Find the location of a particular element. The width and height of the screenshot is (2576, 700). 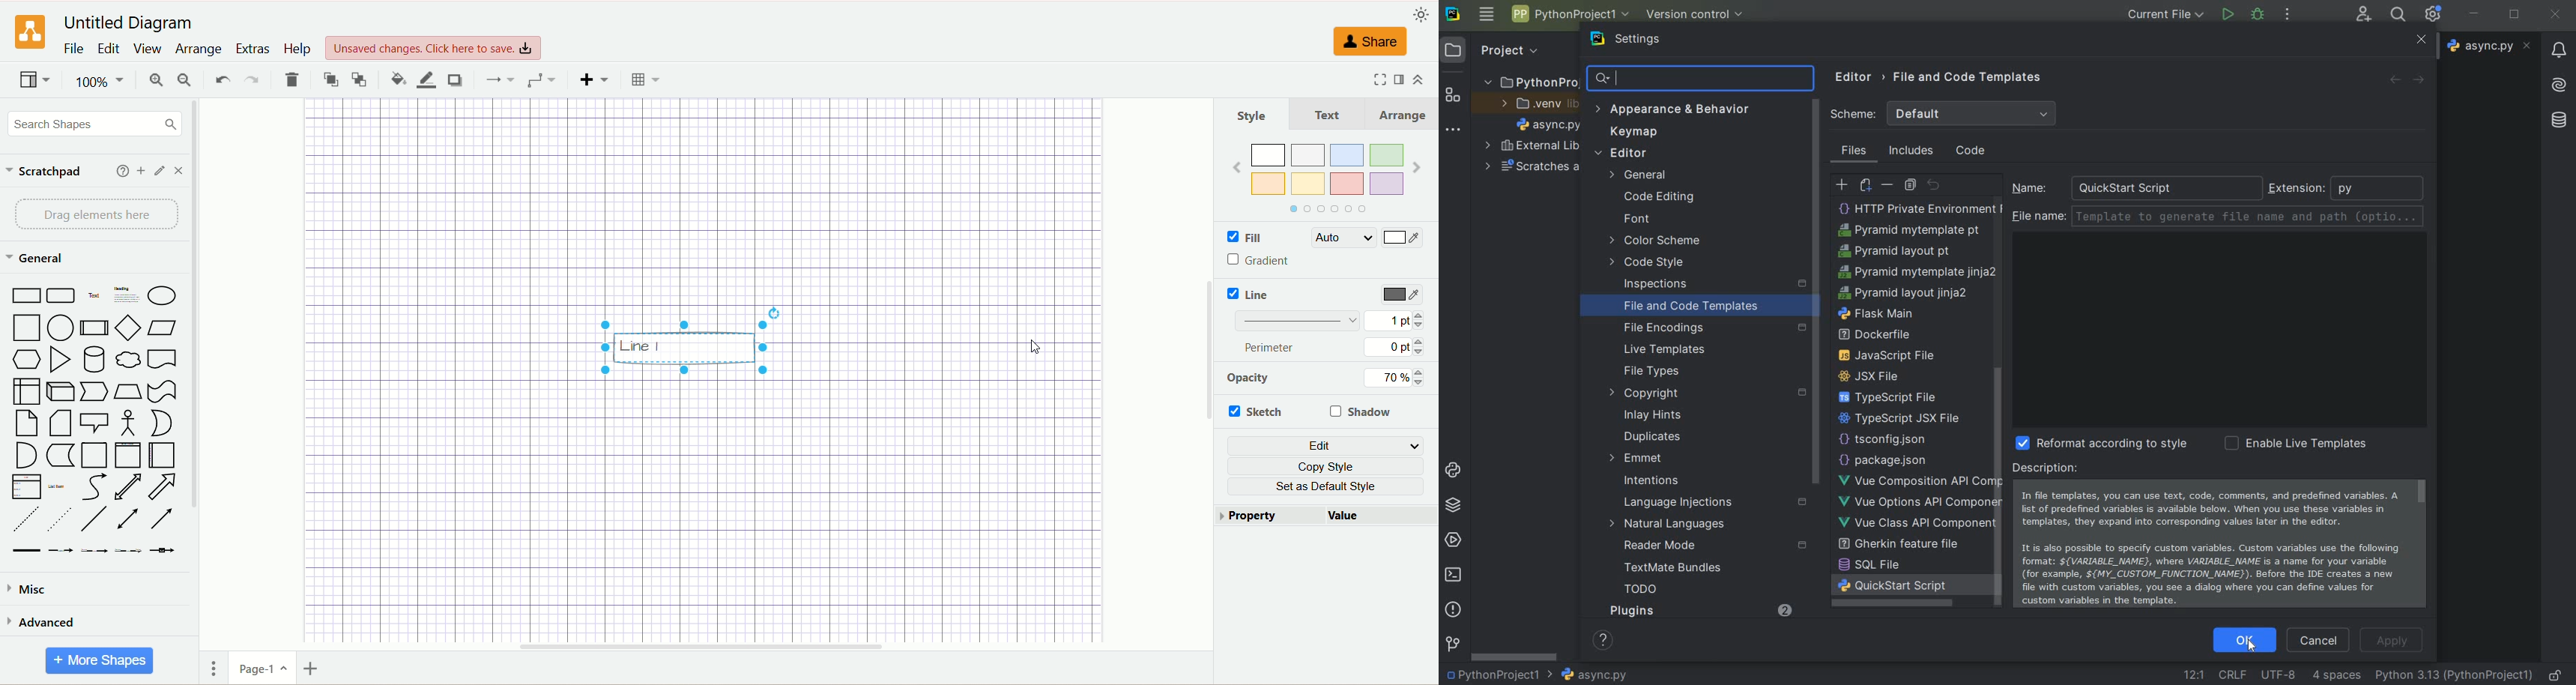

Connector with 2 labels is located at coordinates (92, 552).